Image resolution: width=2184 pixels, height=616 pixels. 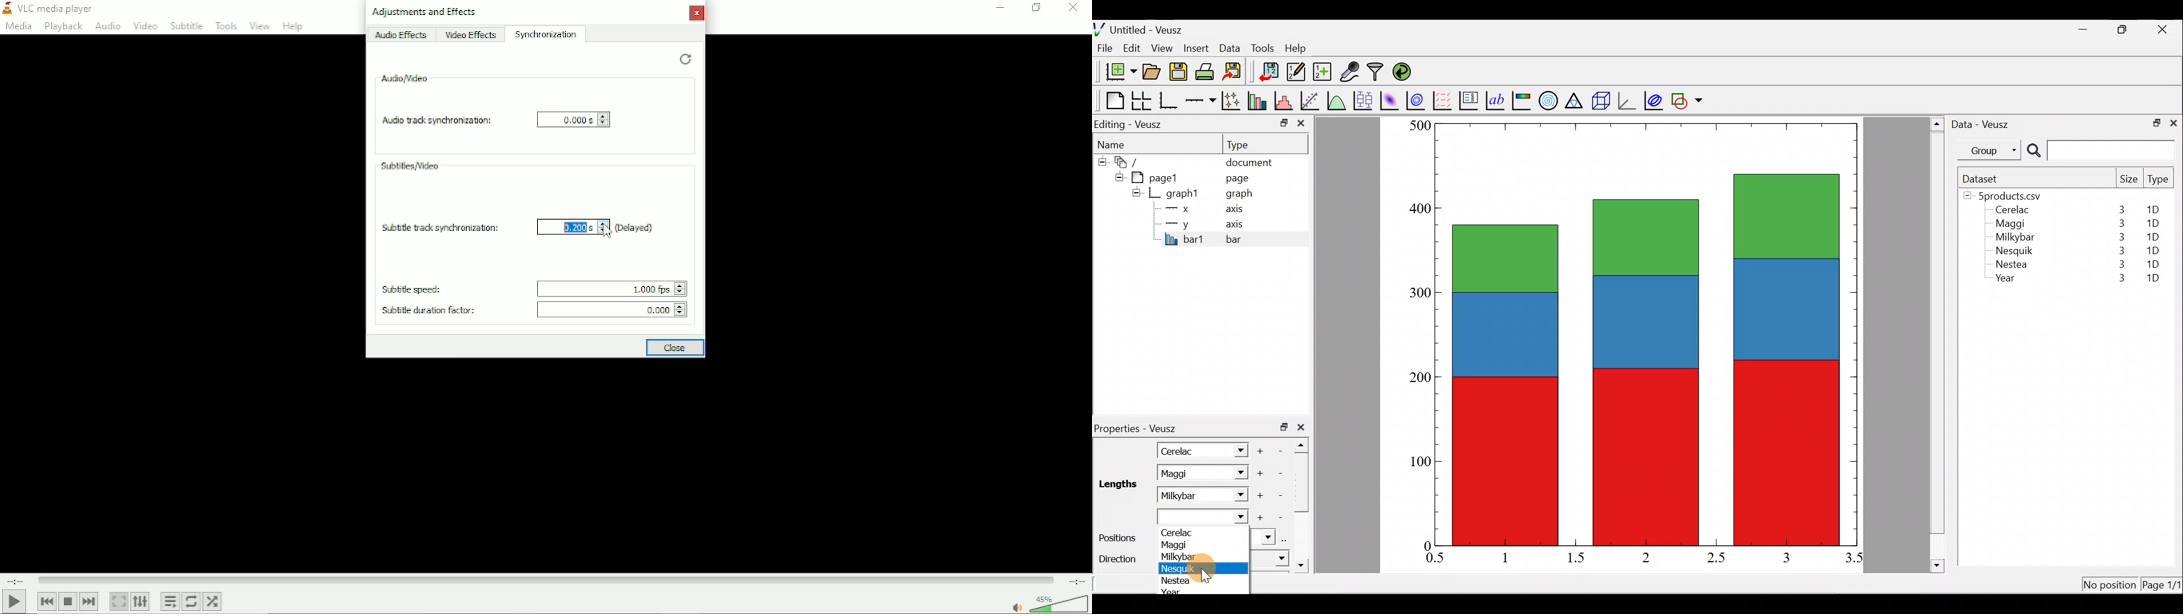 I want to click on (Delayed), so click(x=634, y=227).